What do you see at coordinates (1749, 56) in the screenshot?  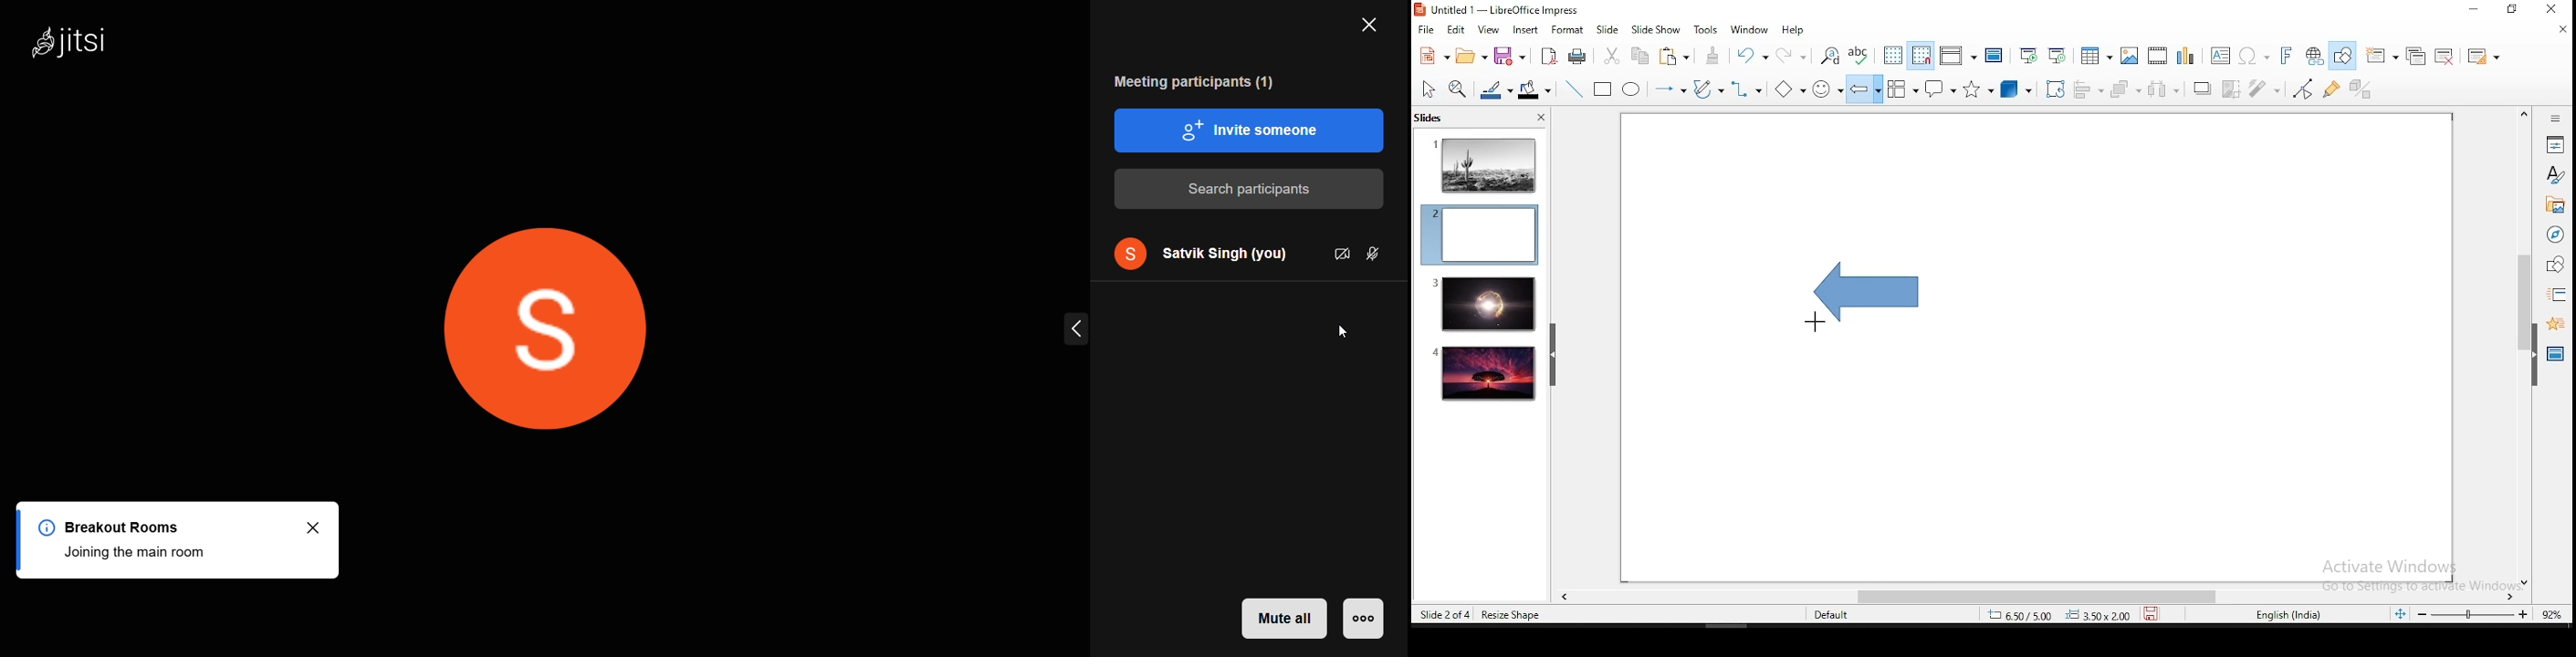 I see `undo` at bounding box center [1749, 56].